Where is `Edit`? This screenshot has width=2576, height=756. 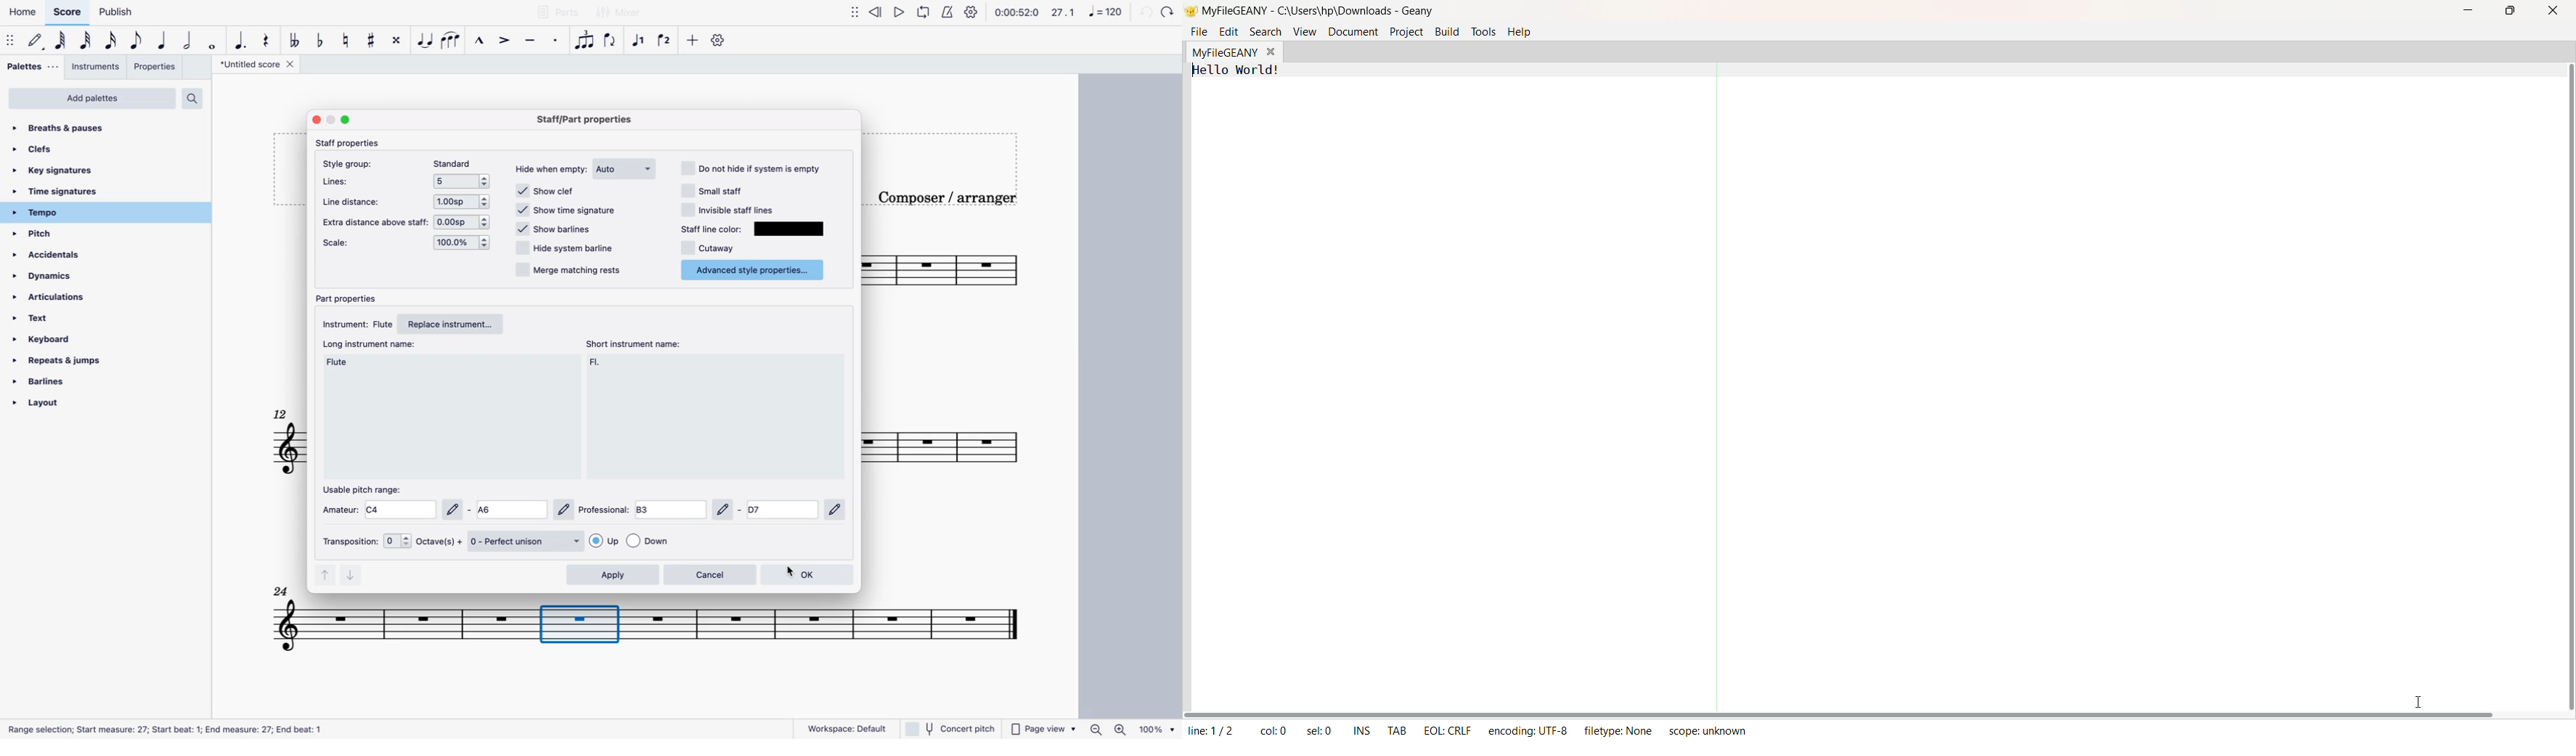 Edit is located at coordinates (1228, 32).